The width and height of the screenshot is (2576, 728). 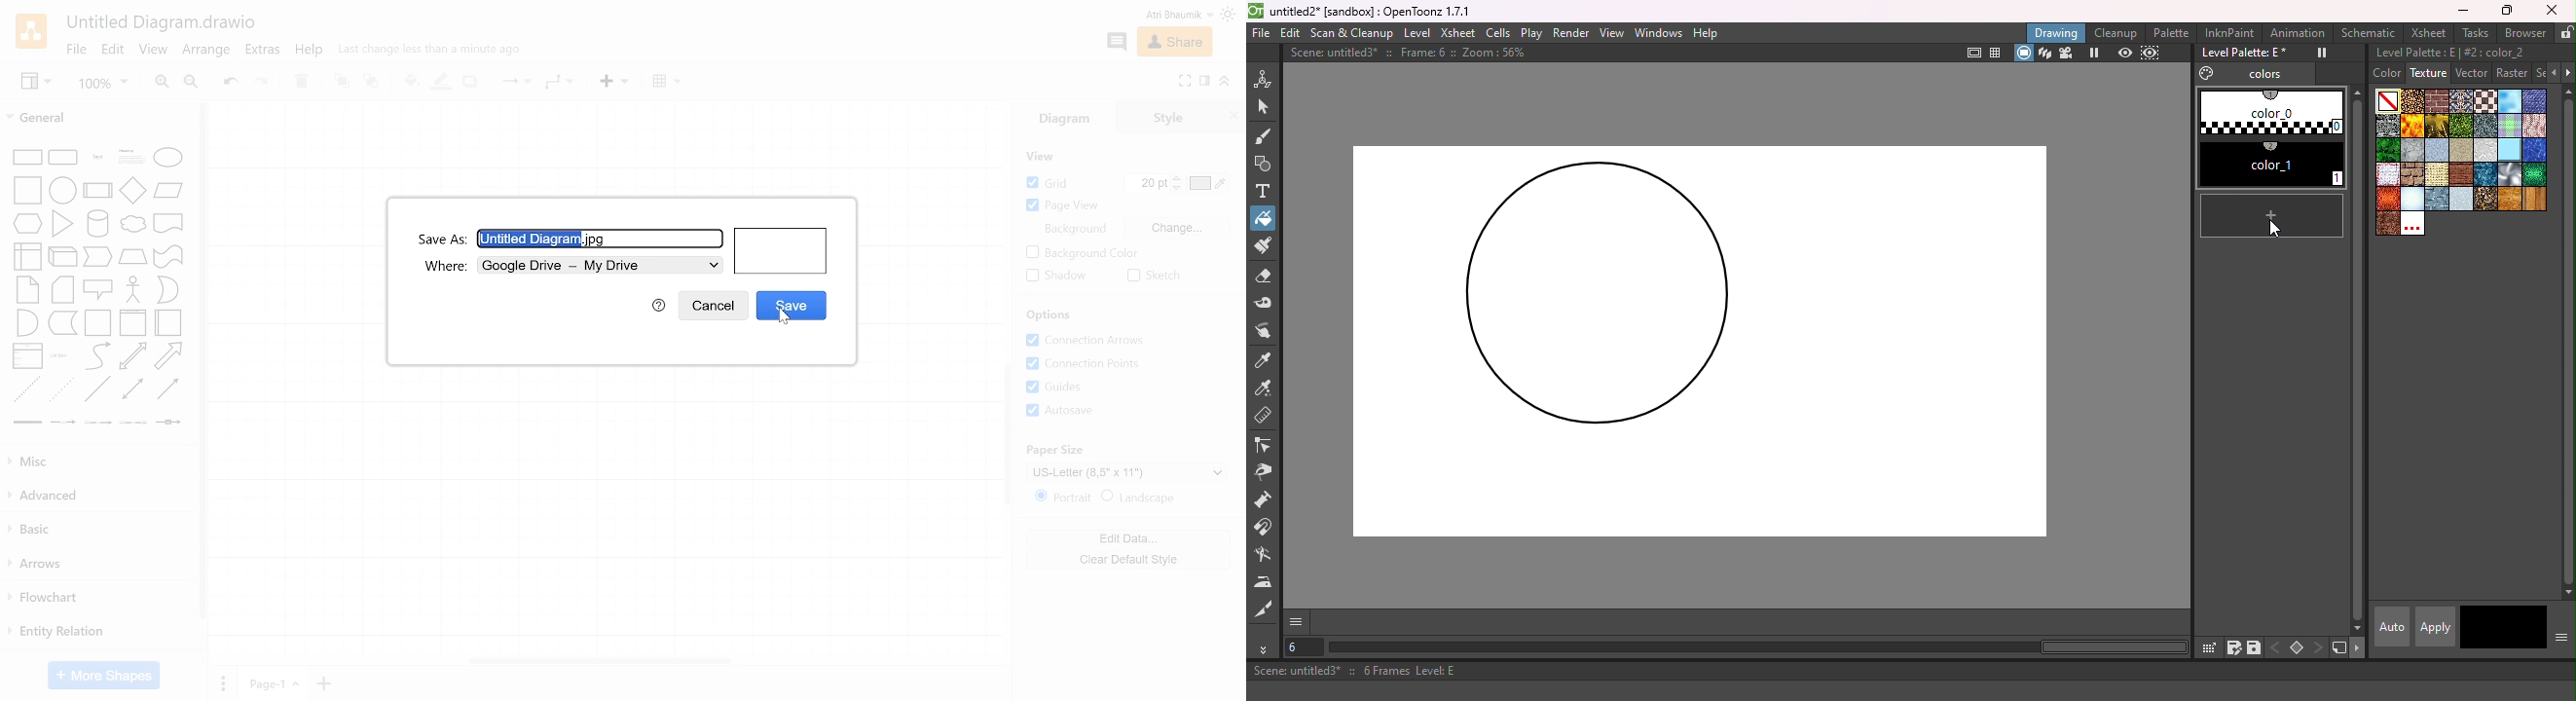 I want to click on Decrease grid pts, so click(x=1178, y=190).